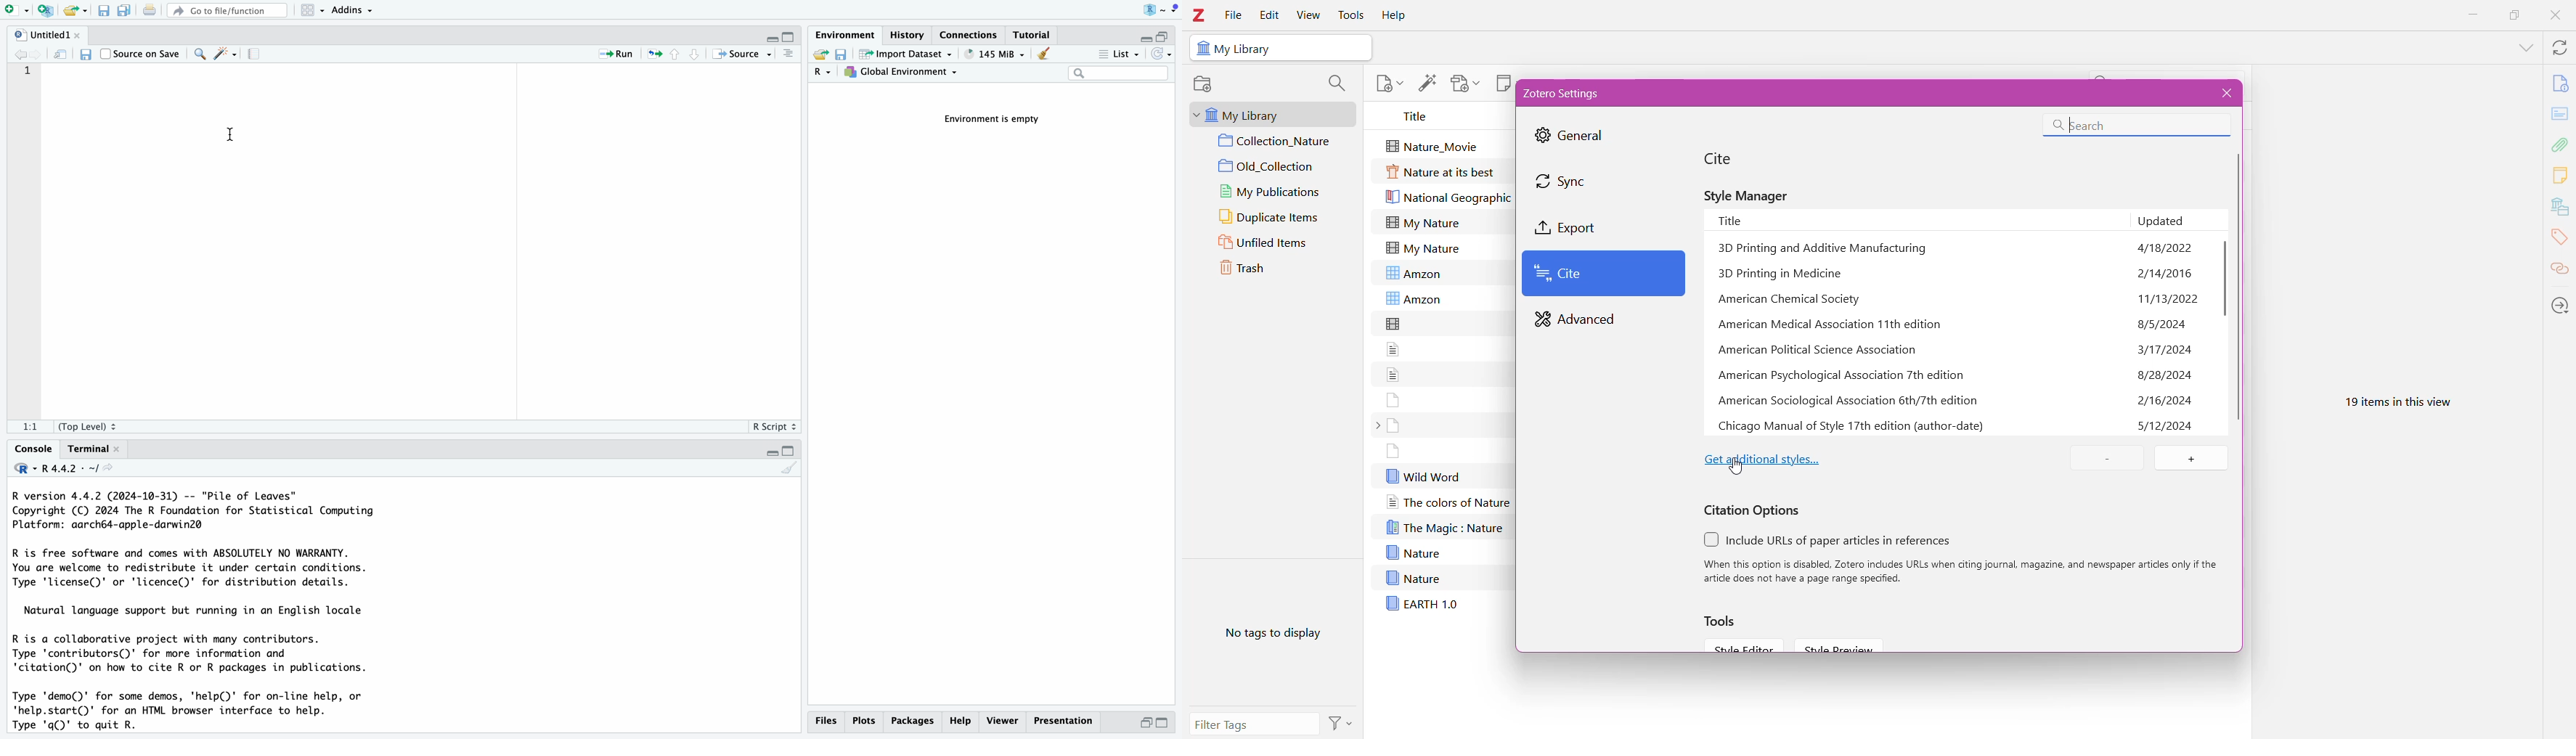 The image size is (2576, 756). What do you see at coordinates (1395, 348) in the screenshot?
I see `file without title` at bounding box center [1395, 348].